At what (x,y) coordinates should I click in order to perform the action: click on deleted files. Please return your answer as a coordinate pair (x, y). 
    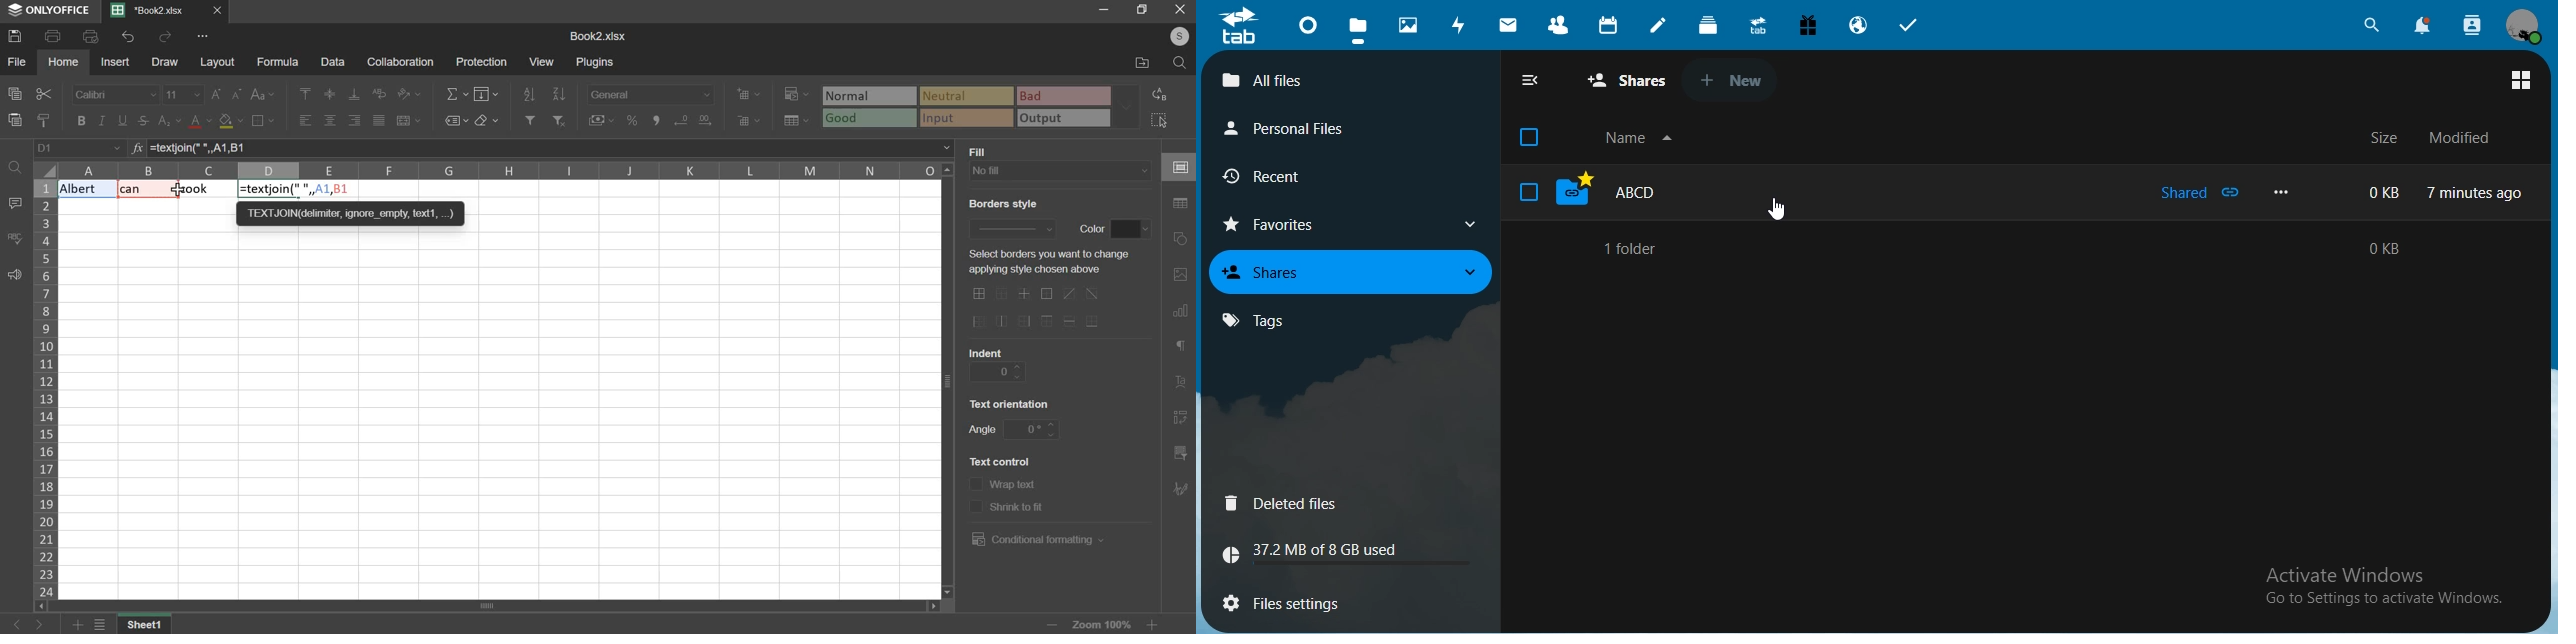
    Looking at the image, I should click on (1285, 504).